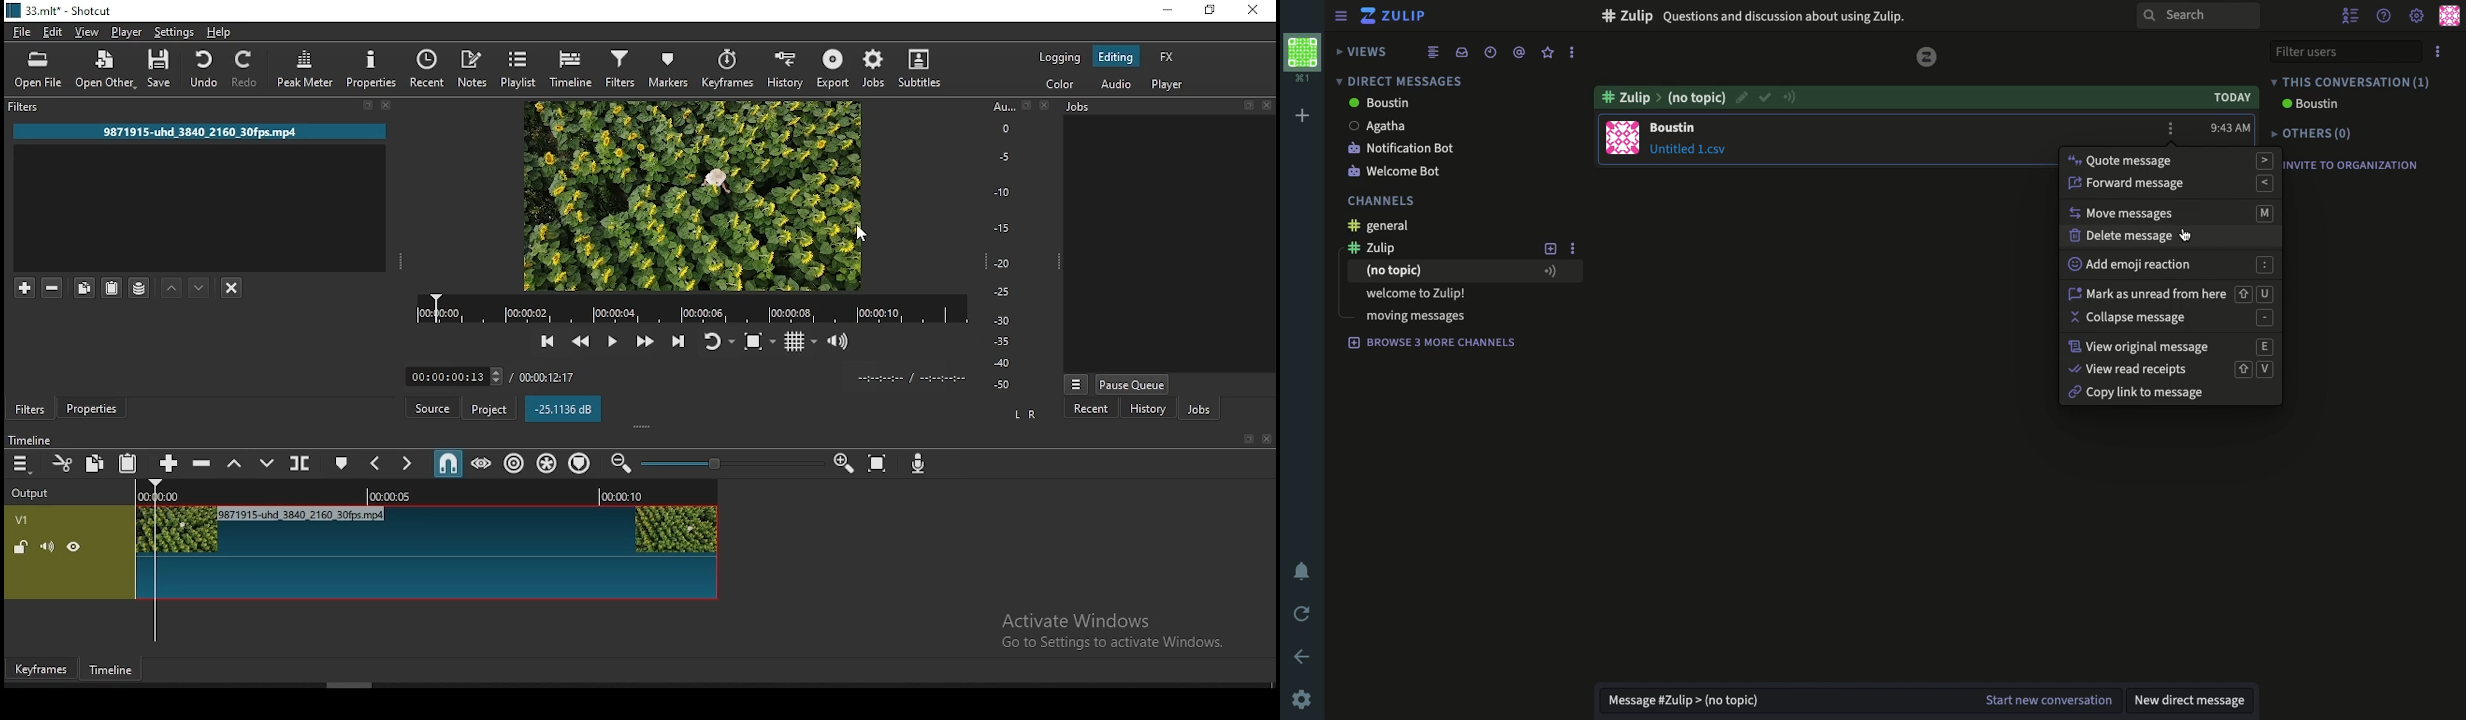 Image resolution: width=2492 pixels, height=728 pixels. What do you see at coordinates (694, 309) in the screenshot?
I see `track time` at bounding box center [694, 309].